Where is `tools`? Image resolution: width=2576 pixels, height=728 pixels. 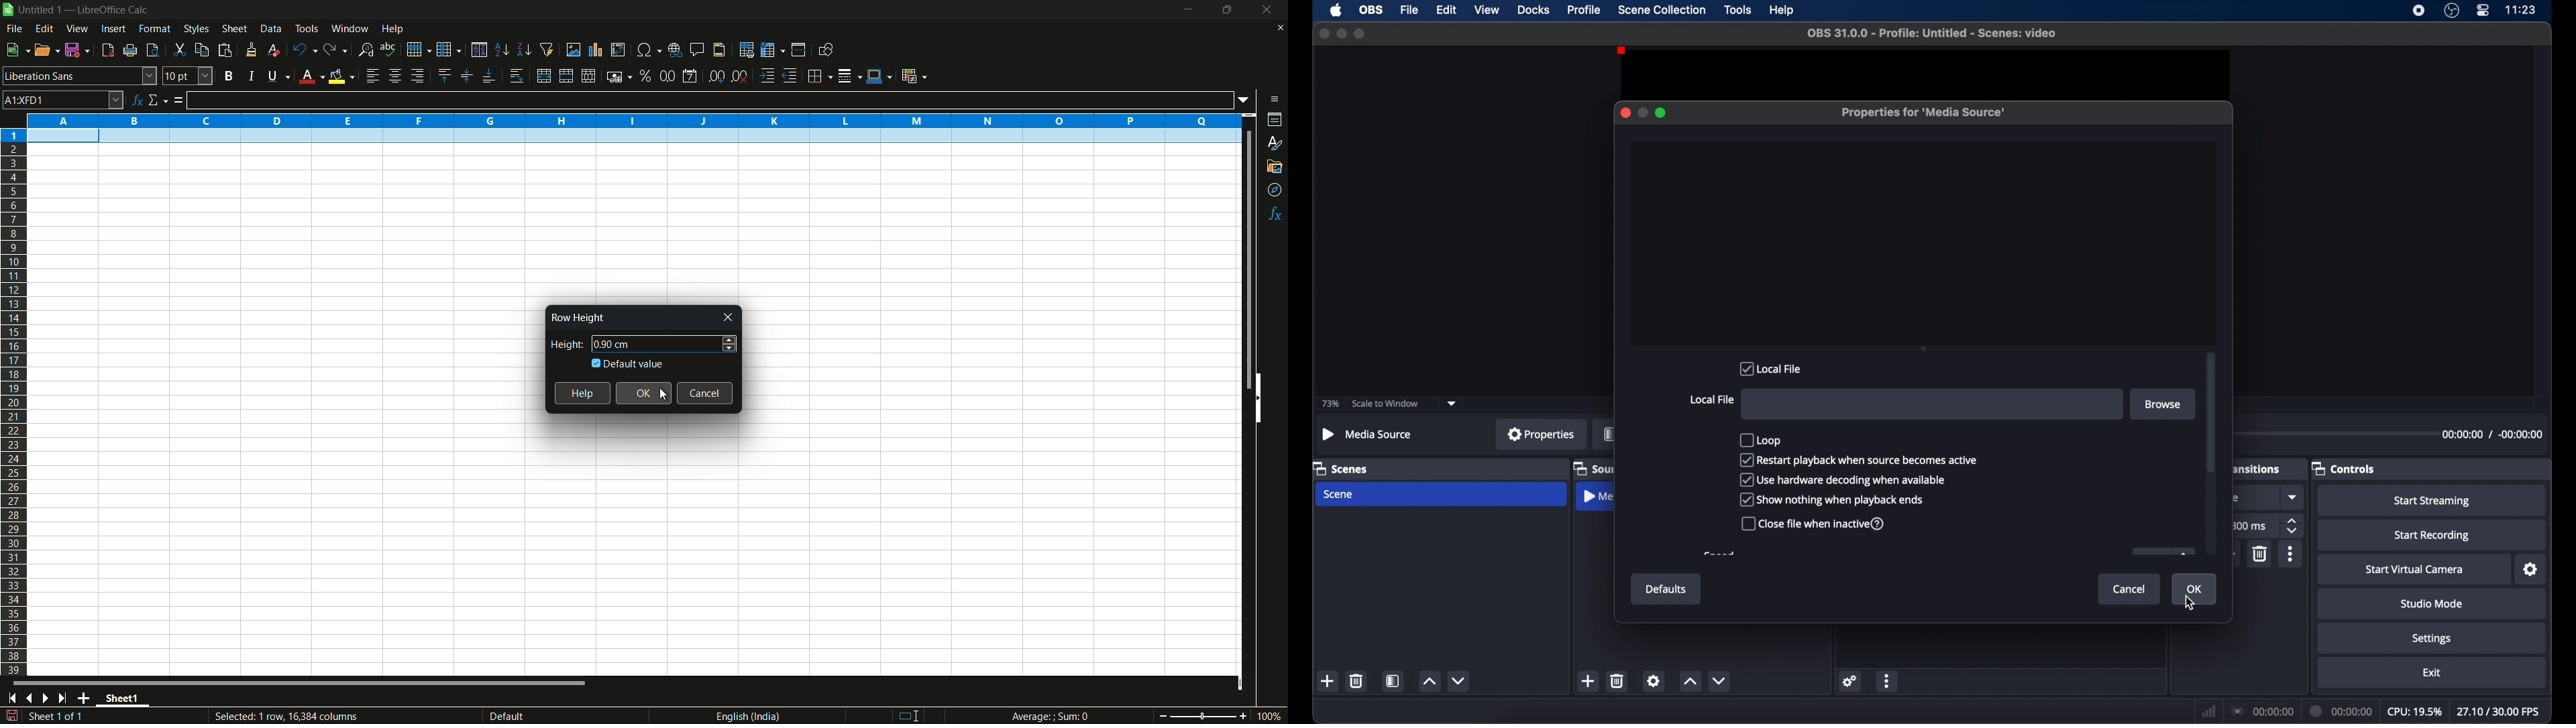
tools is located at coordinates (1737, 9).